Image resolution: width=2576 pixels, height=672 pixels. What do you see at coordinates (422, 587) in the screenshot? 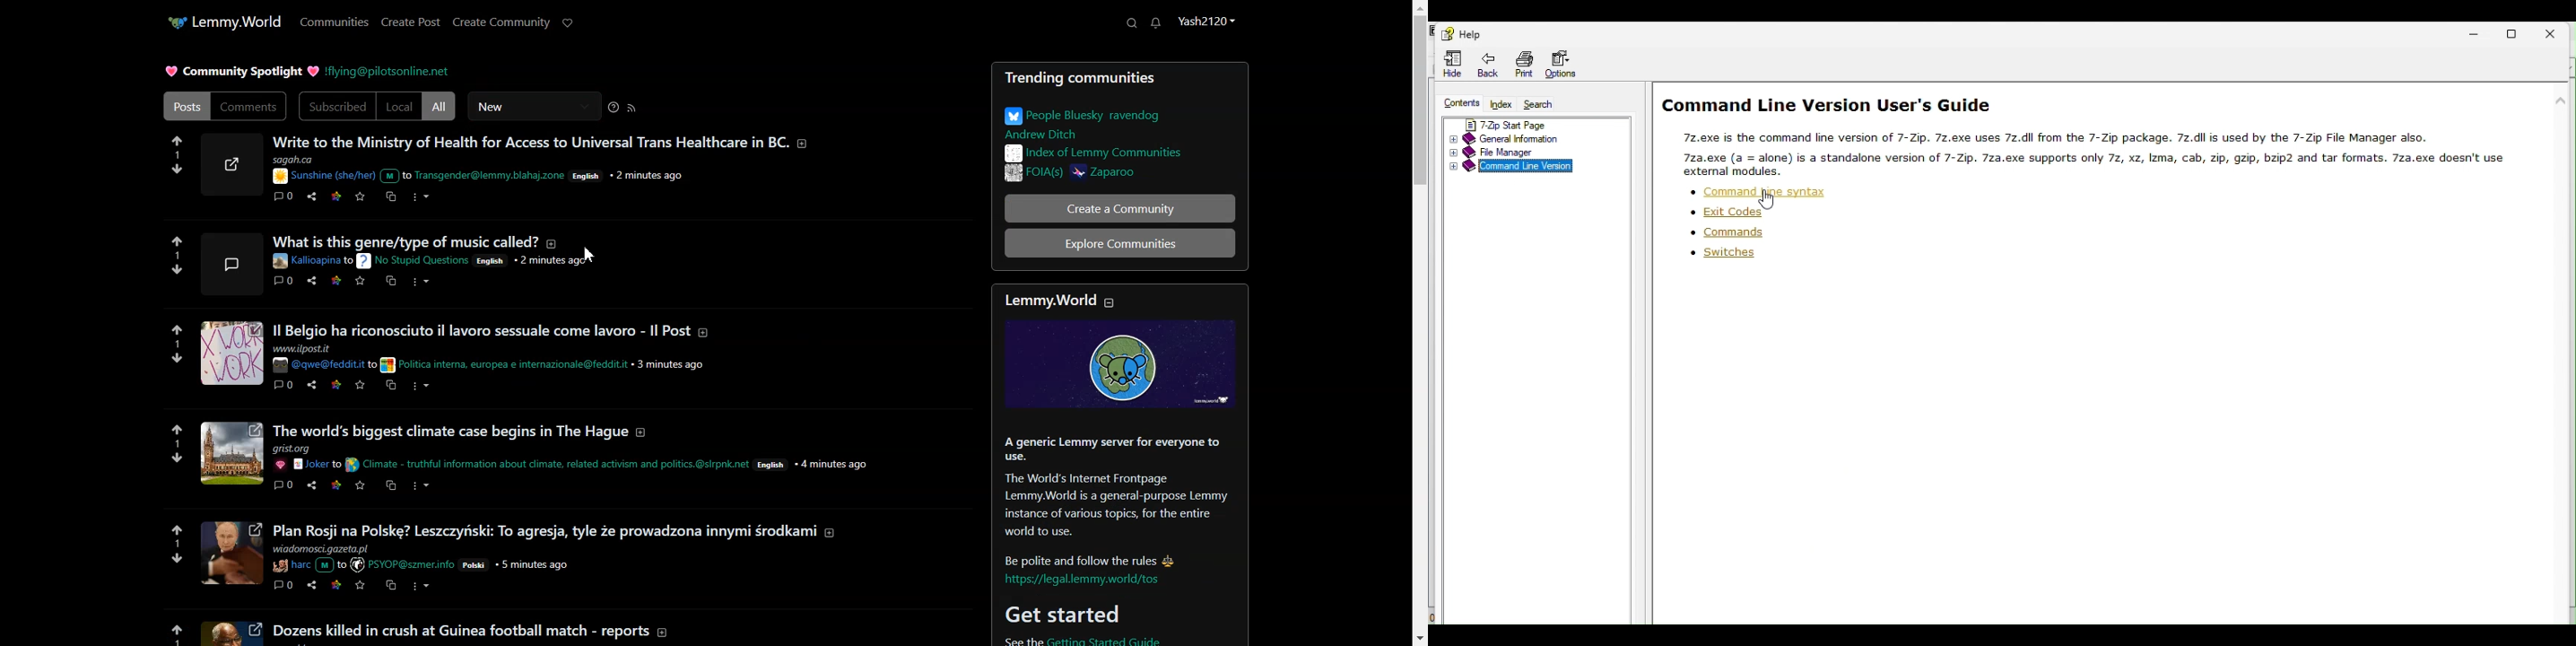
I see `more` at bounding box center [422, 587].